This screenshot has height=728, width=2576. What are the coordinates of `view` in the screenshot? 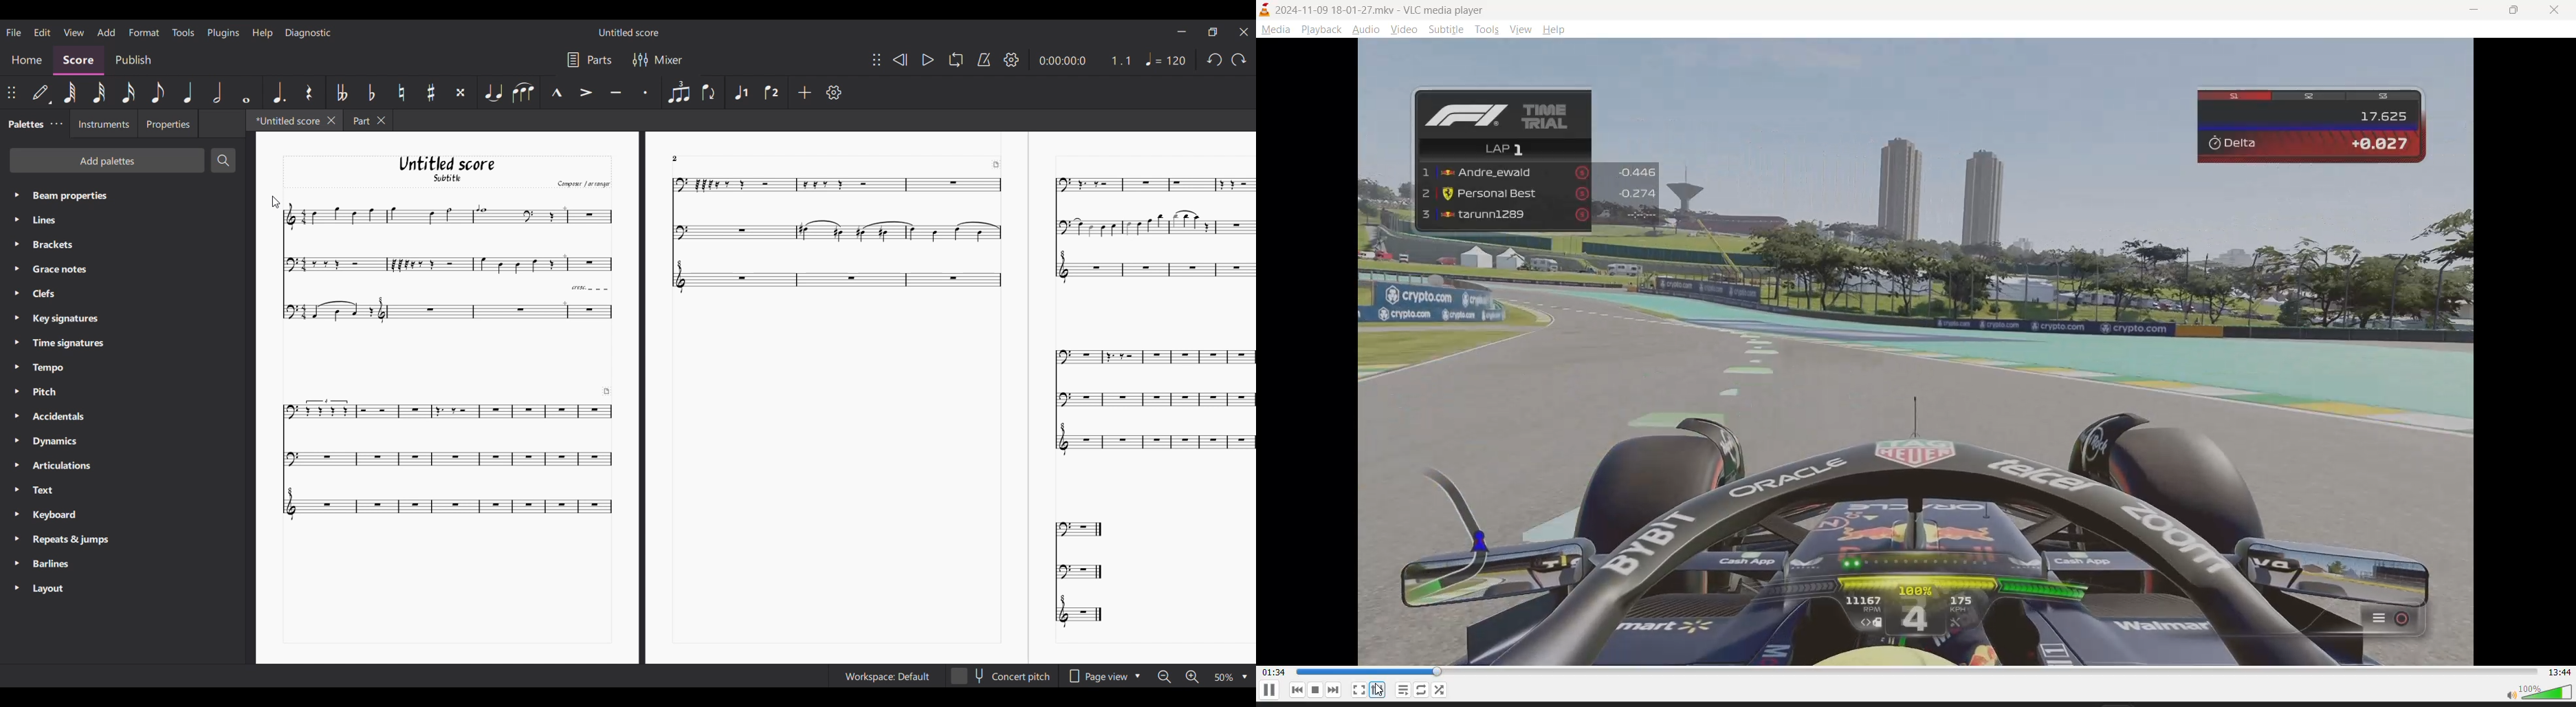 It's located at (1520, 31).